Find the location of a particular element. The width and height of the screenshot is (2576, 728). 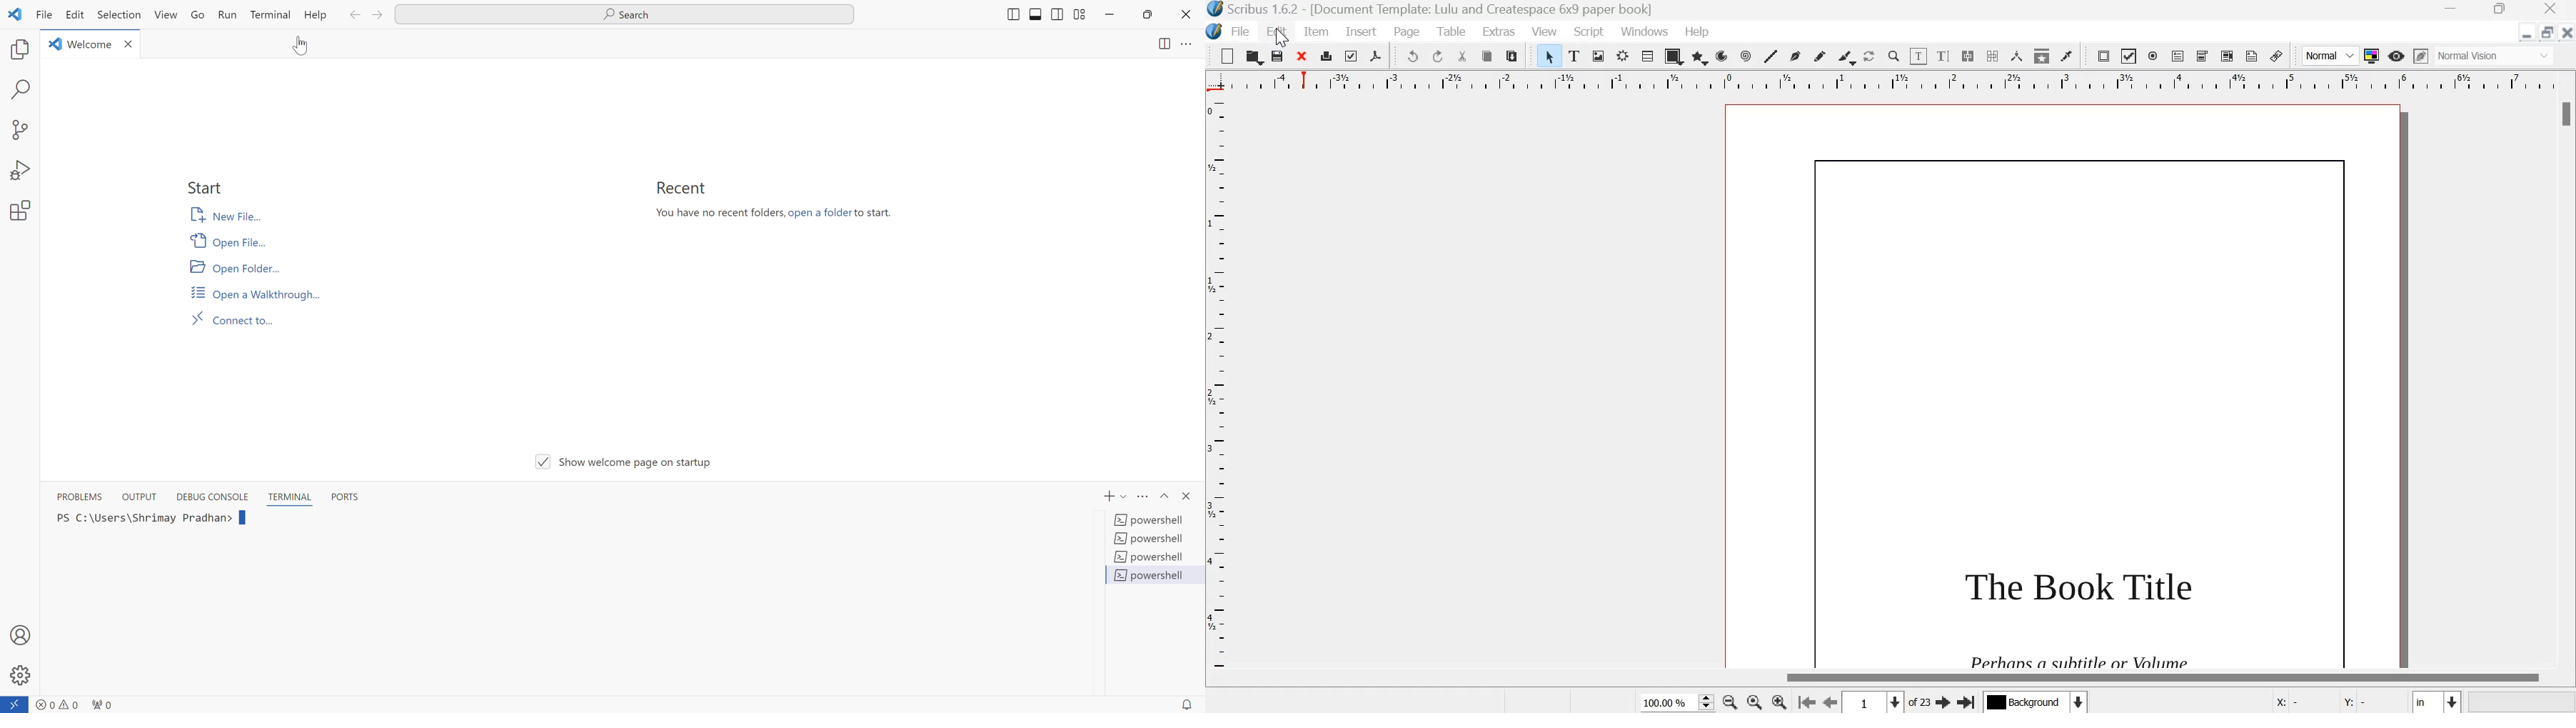

Open File... is located at coordinates (229, 243).